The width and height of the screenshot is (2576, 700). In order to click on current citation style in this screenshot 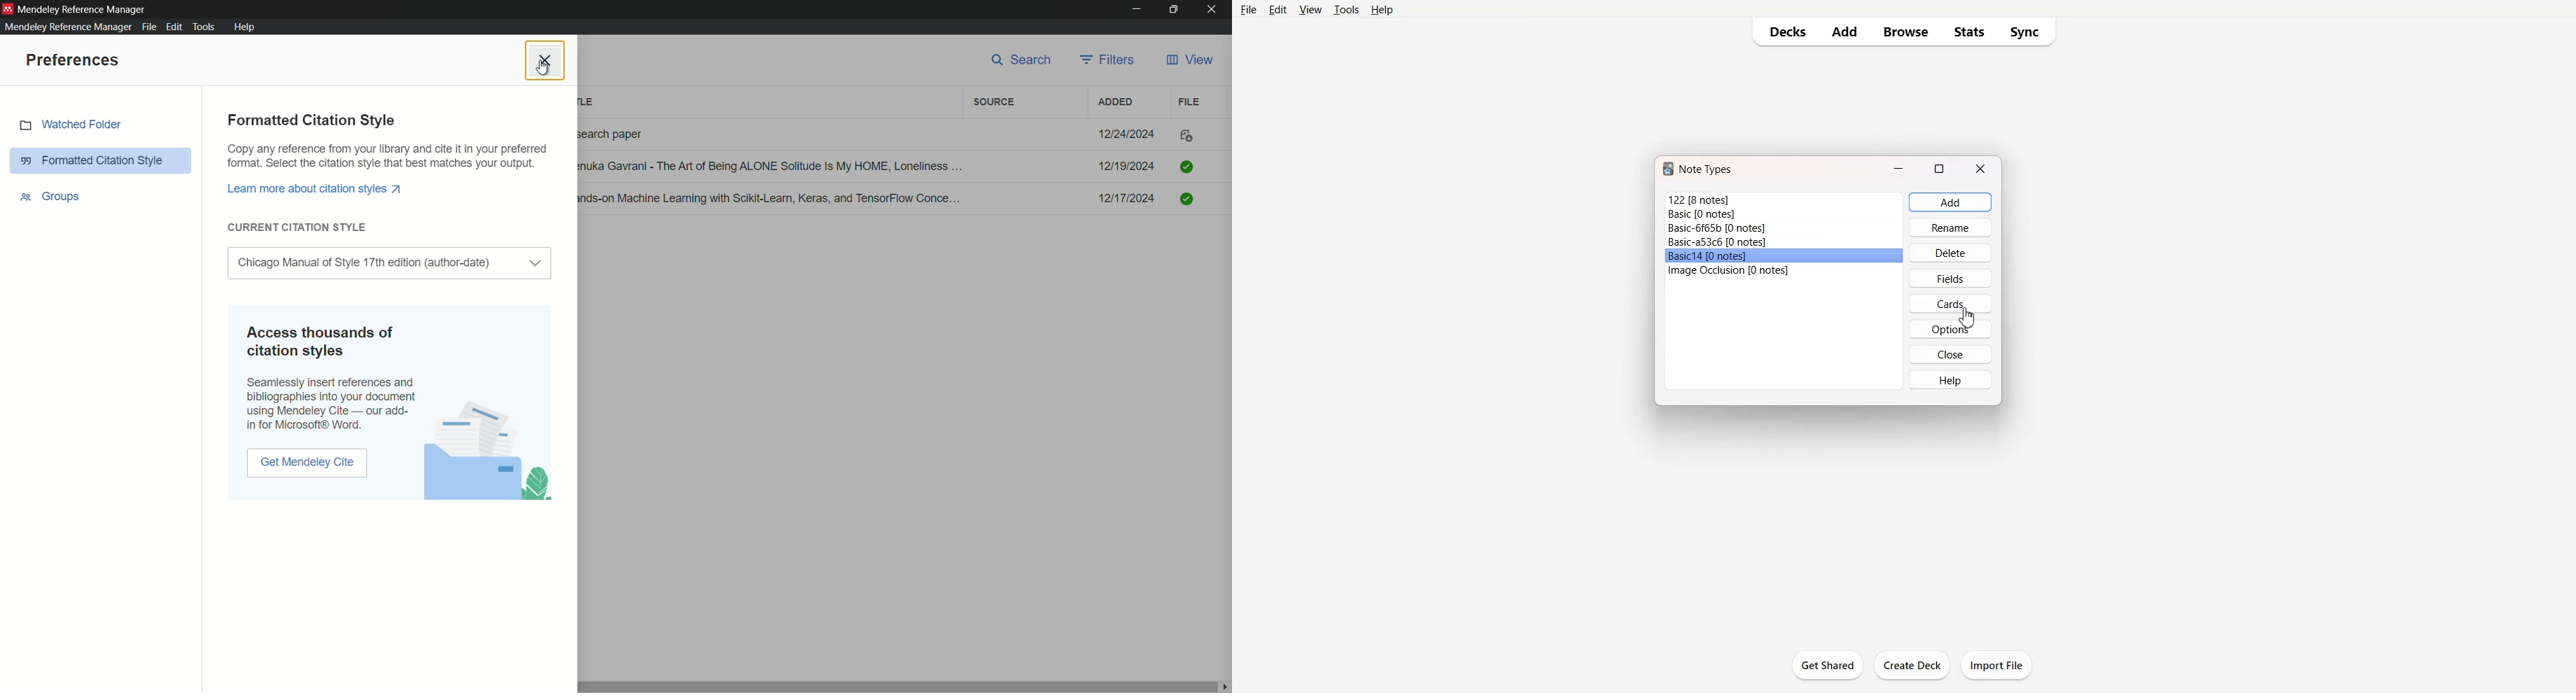, I will do `click(299, 227)`.